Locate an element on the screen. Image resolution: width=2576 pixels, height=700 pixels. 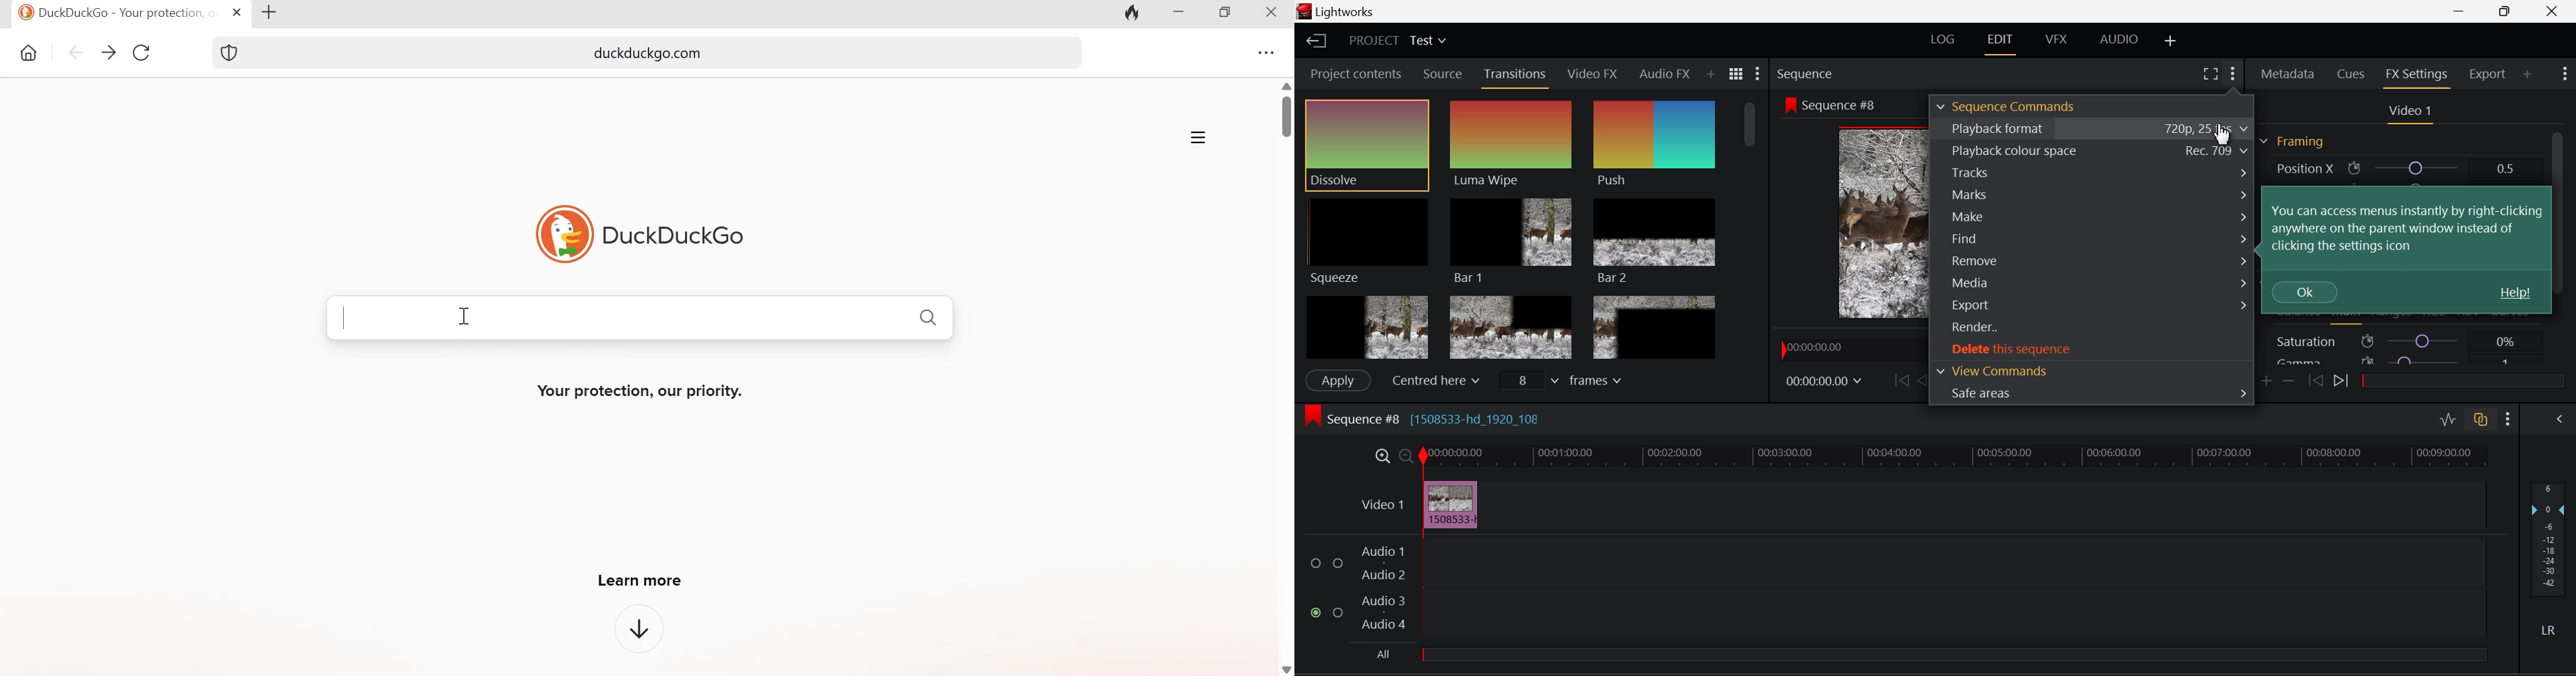
To start is located at coordinates (1899, 381).